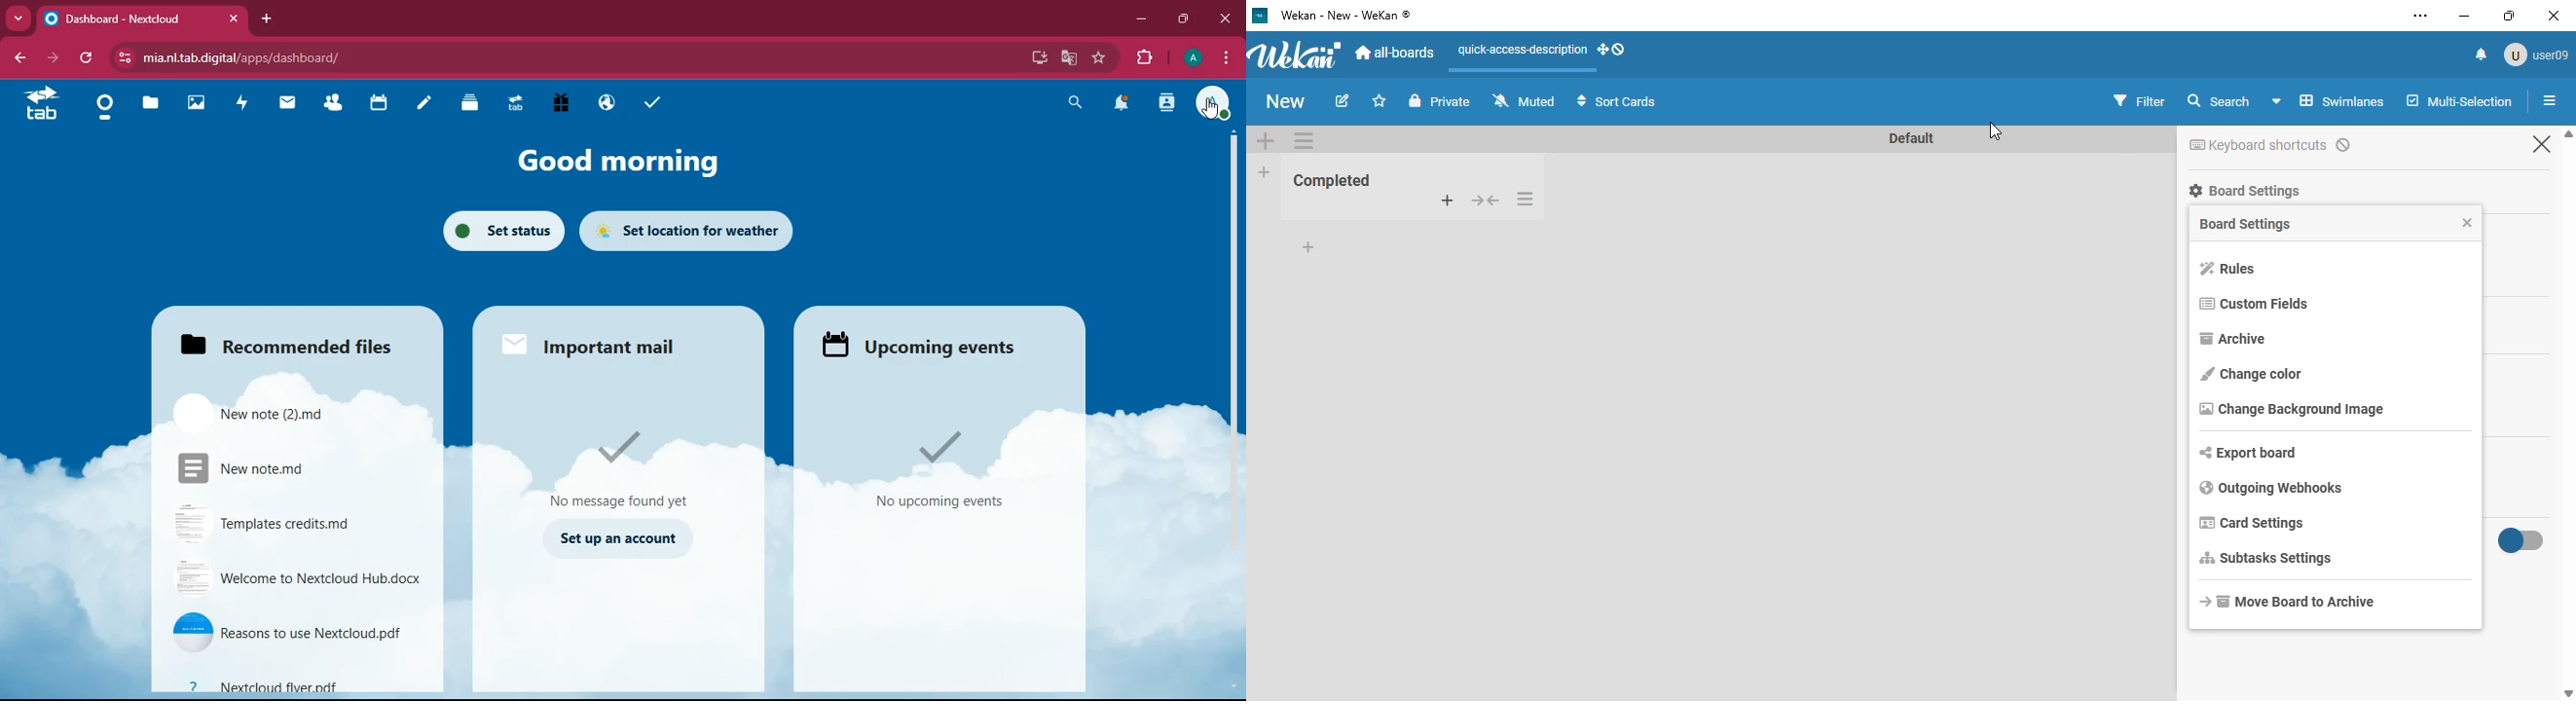 The image size is (2576, 728). Describe the element at coordinates (612, 345) in the screenshot. I see `mail` at that location.